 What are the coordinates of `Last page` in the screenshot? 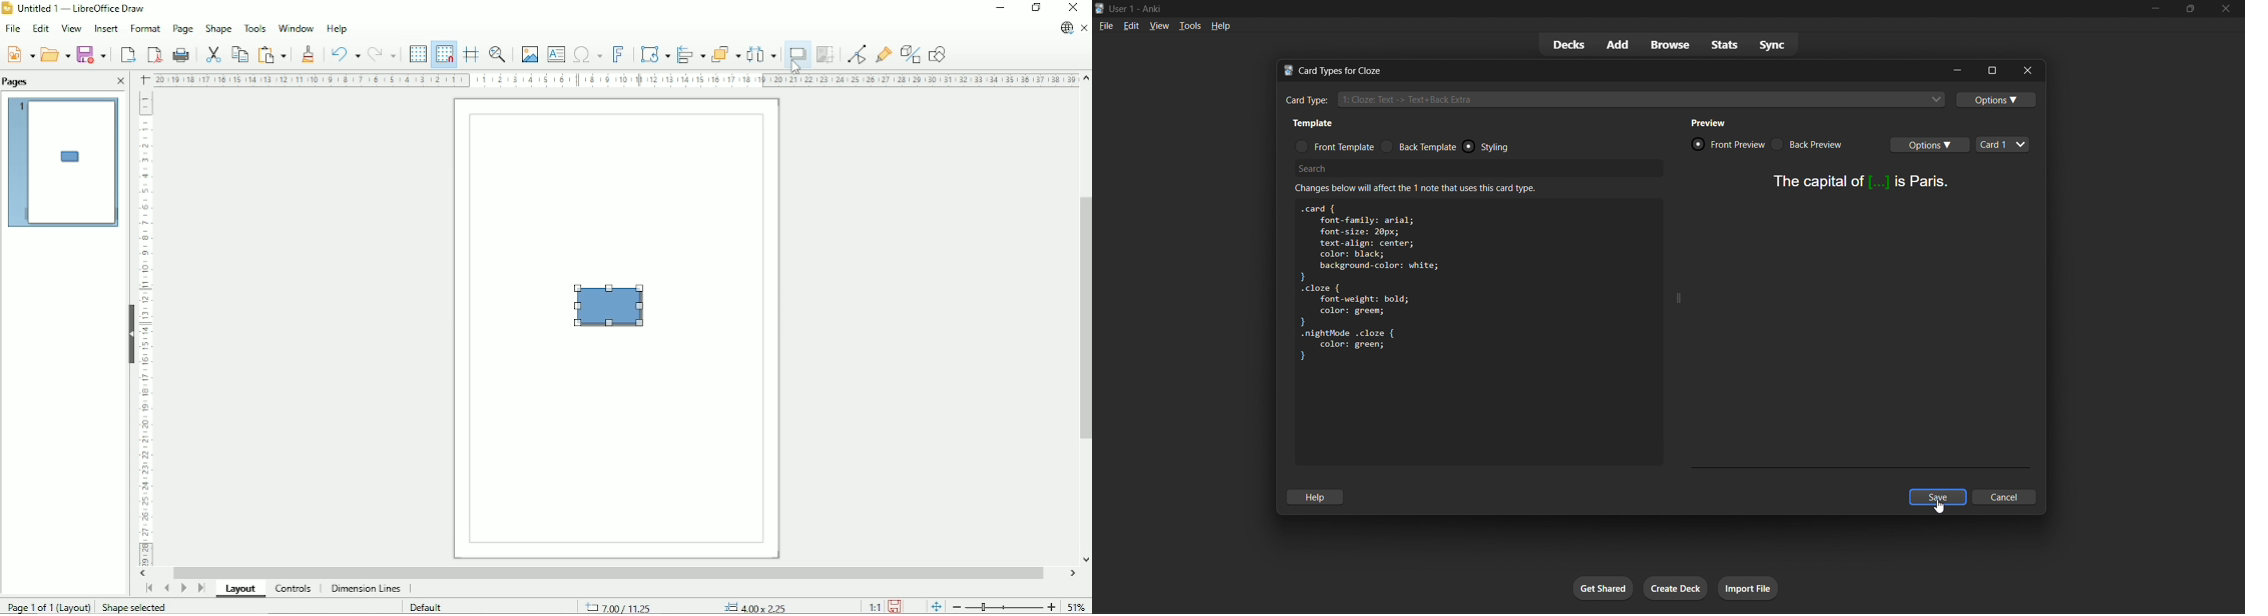 It's located at (201, 589).